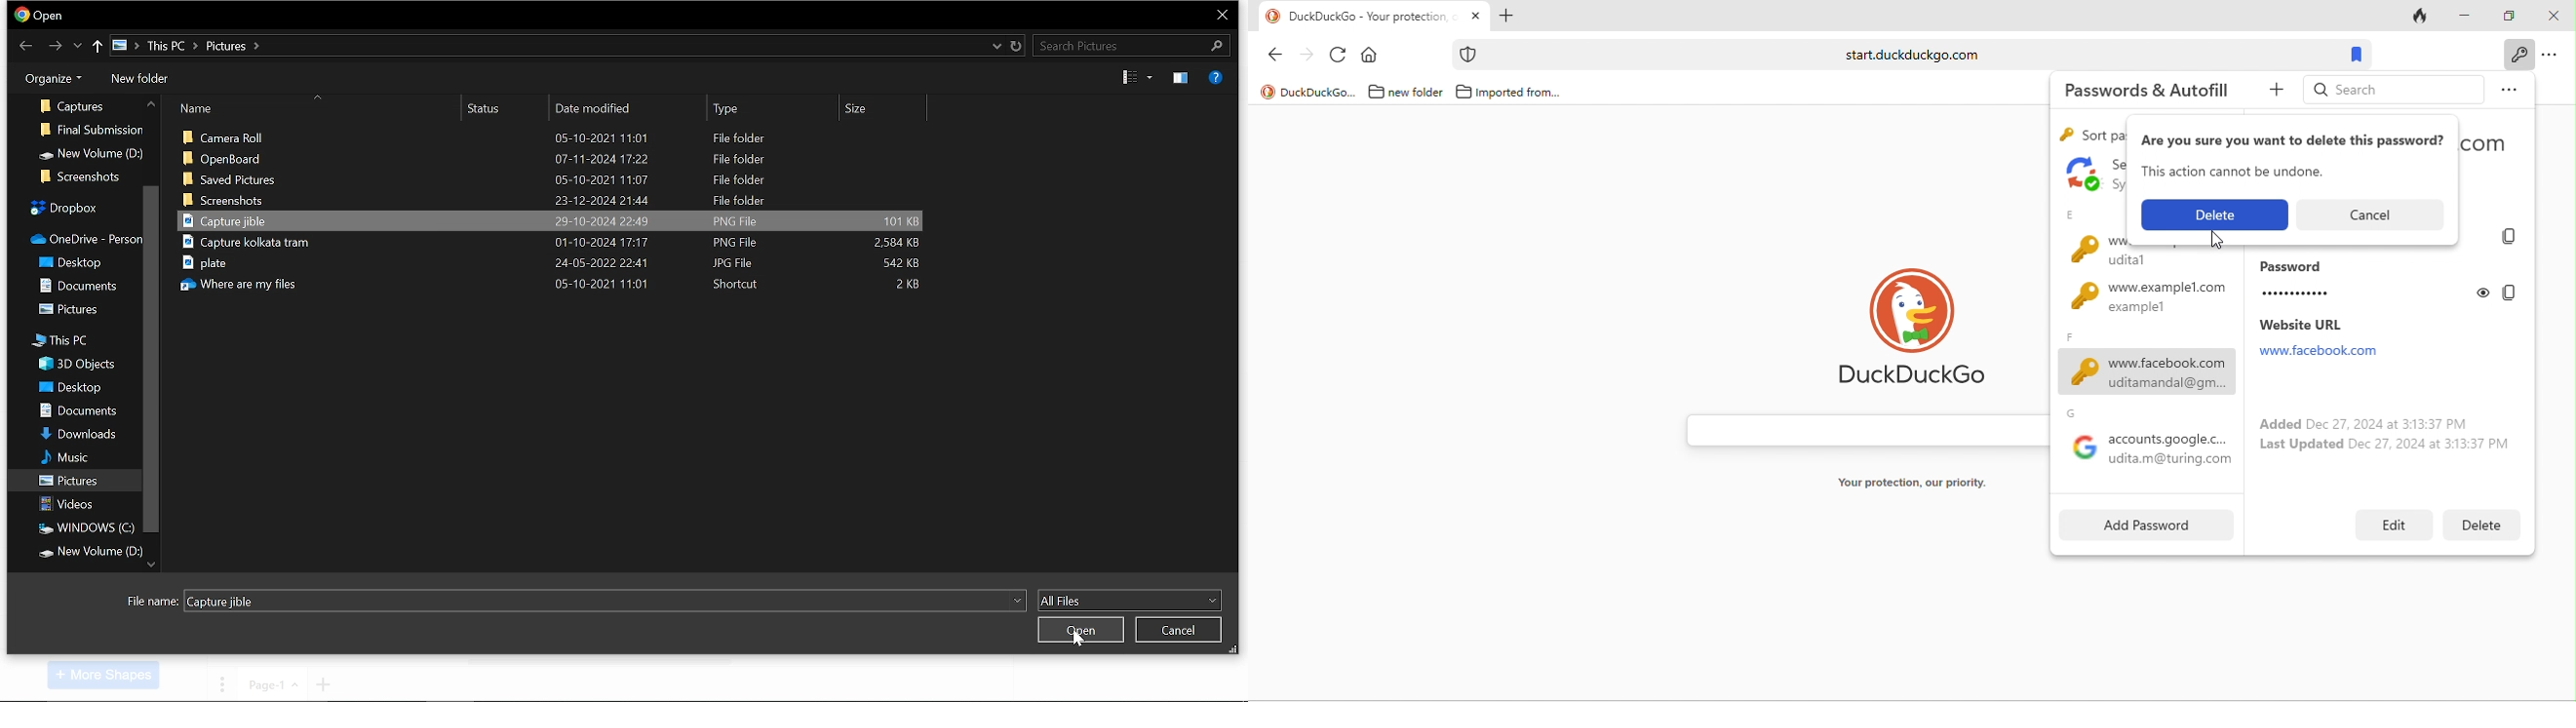 The width and height of the screenshot is (2576, 728). What do you see at coordinates (2141, 303) in the screenshot?
I see `www.example1.com` at bounding box center [2141, 303].